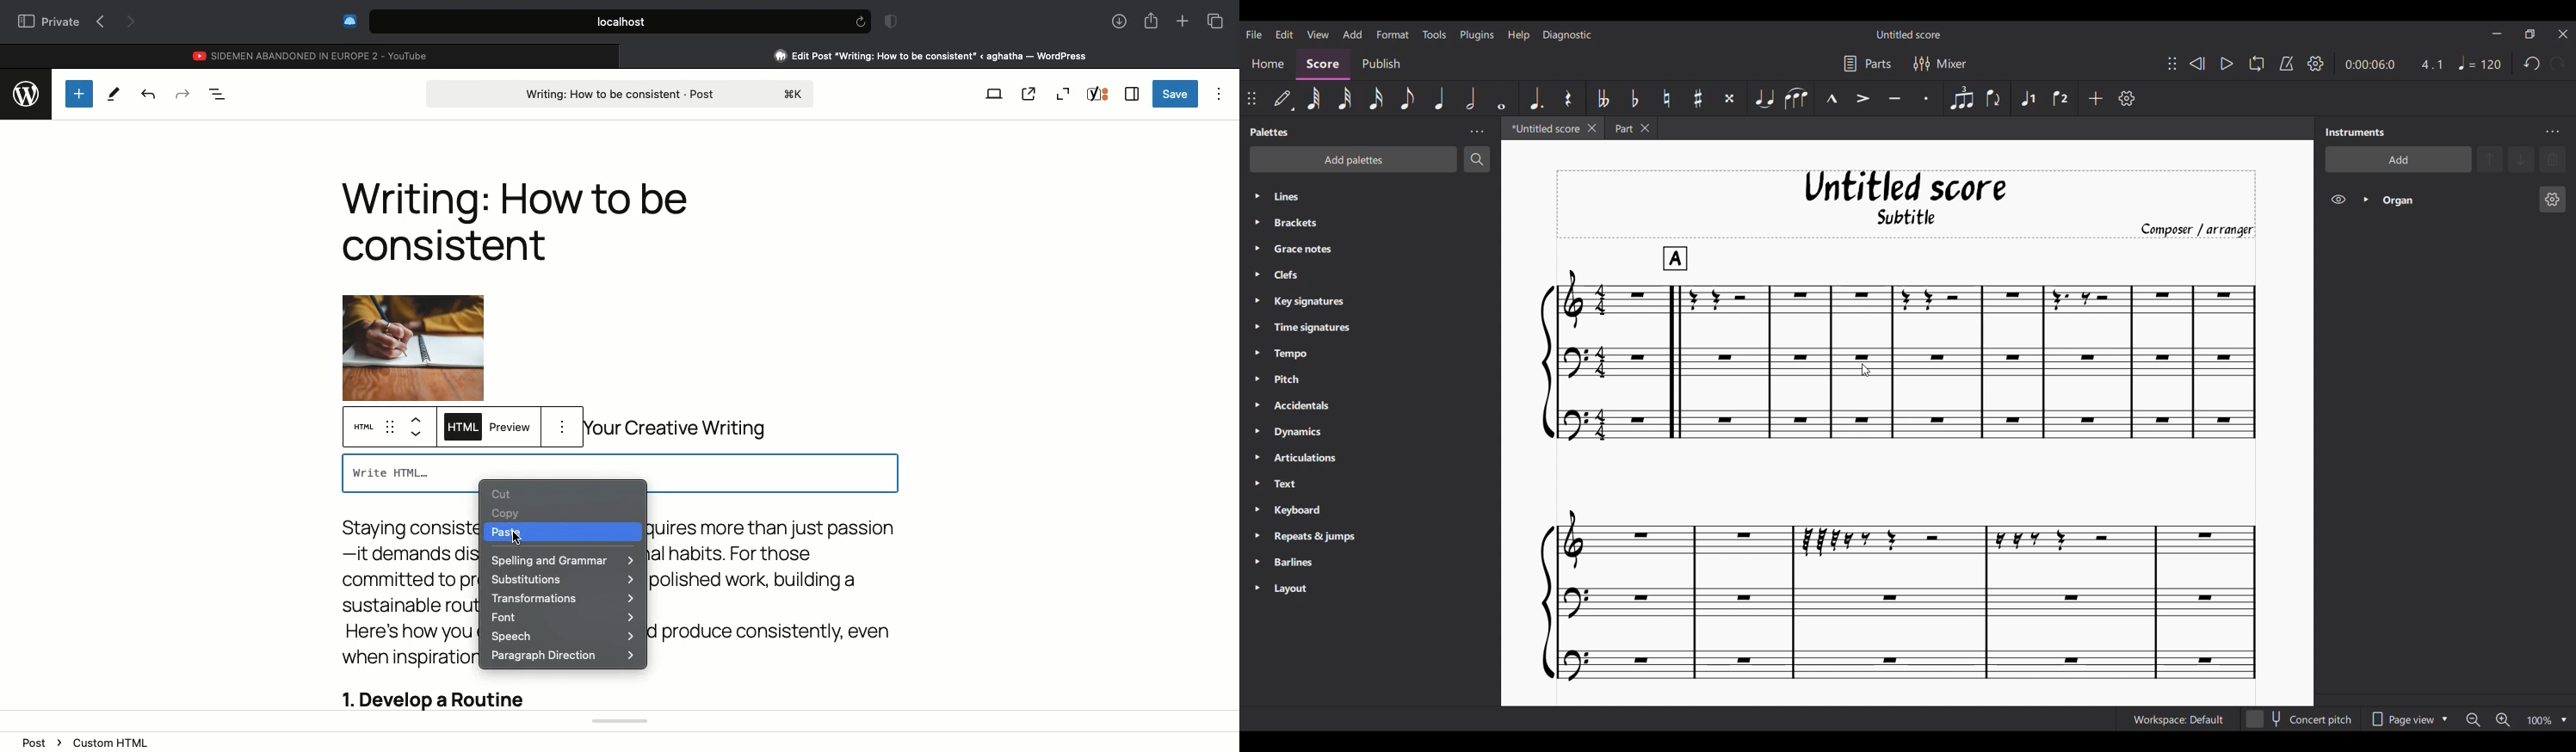 The height and width of the screenshot is (756, 2576). I want to click on Title, sub-title, and composer name, so click(1907, 204).